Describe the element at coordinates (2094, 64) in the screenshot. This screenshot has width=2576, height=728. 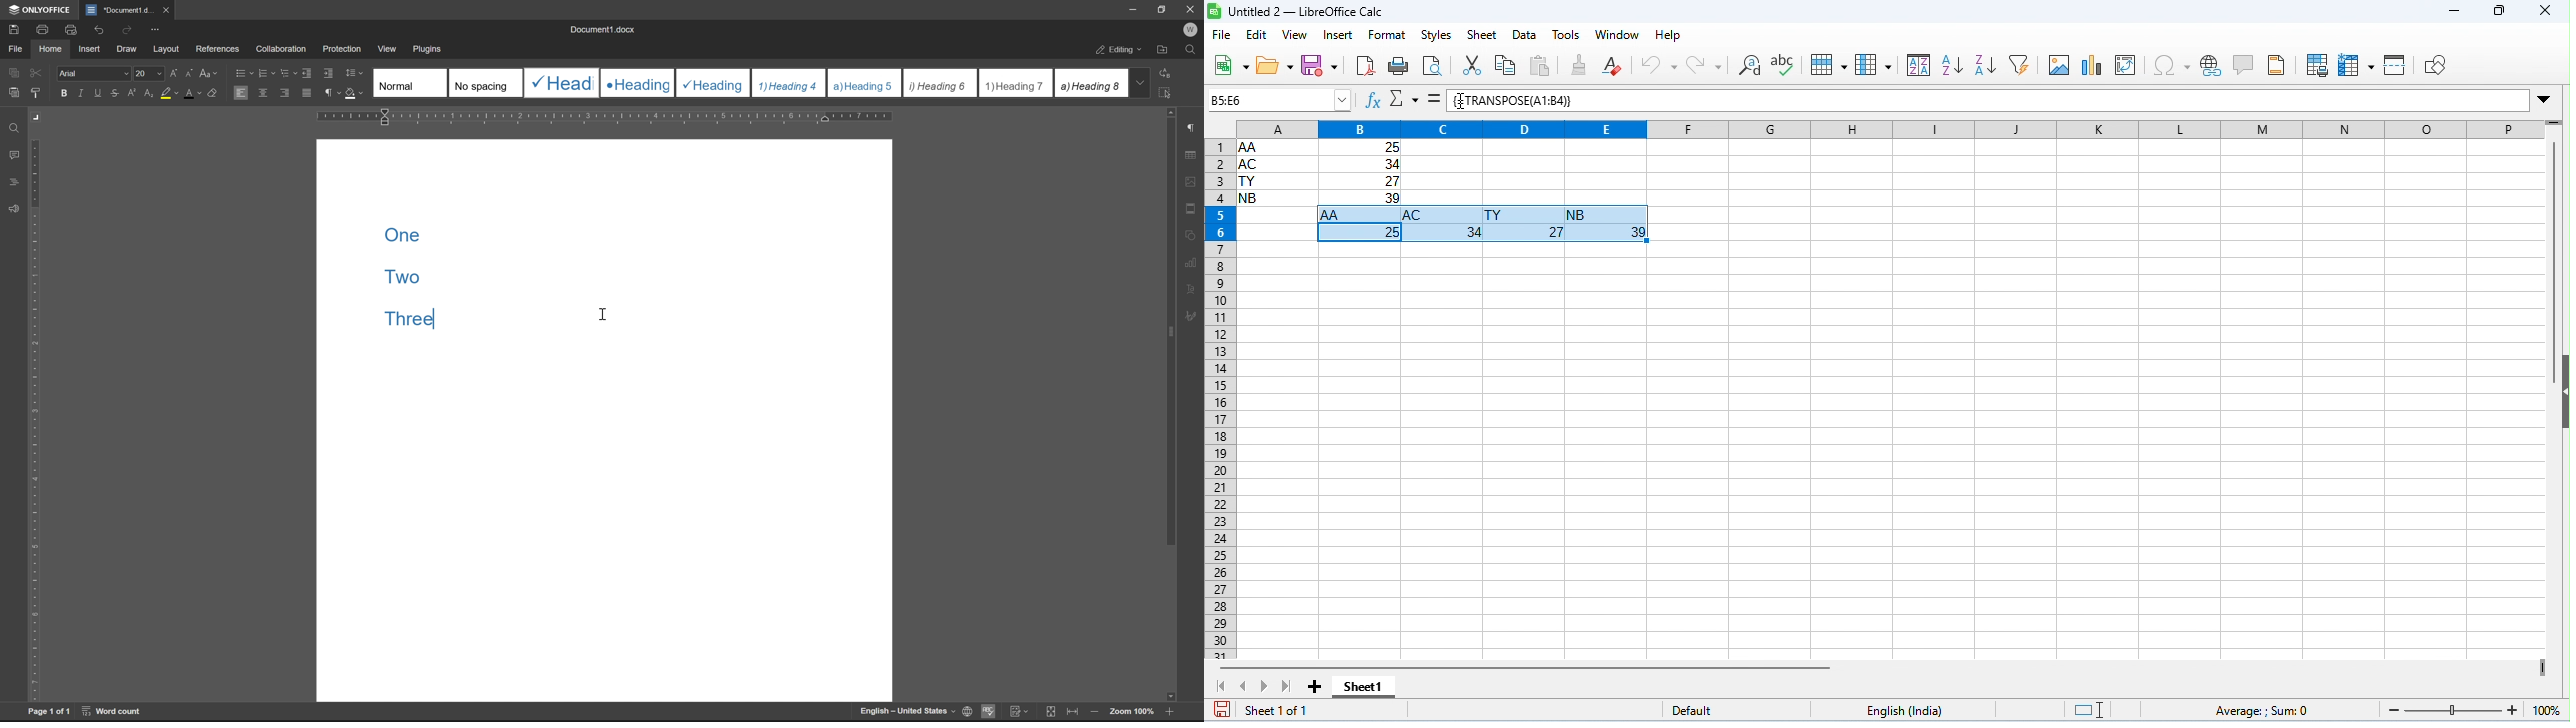
I see `insert chart` at that location.